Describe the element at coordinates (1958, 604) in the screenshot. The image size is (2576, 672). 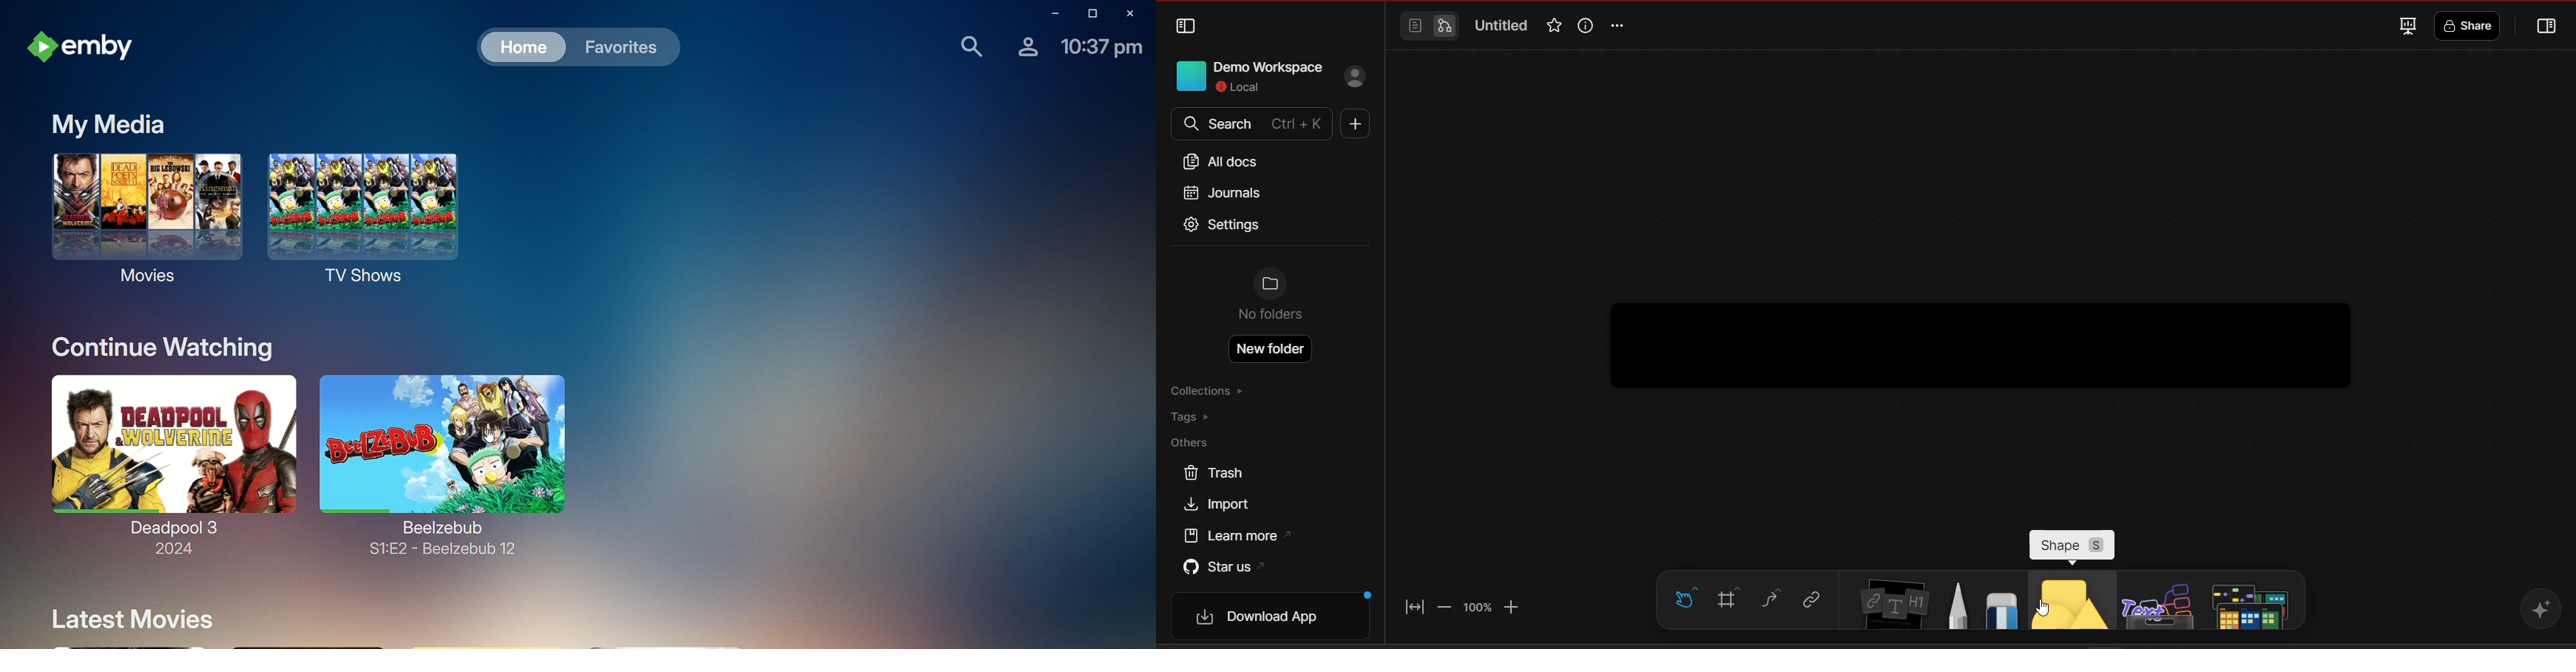
I see `pen` at that location.